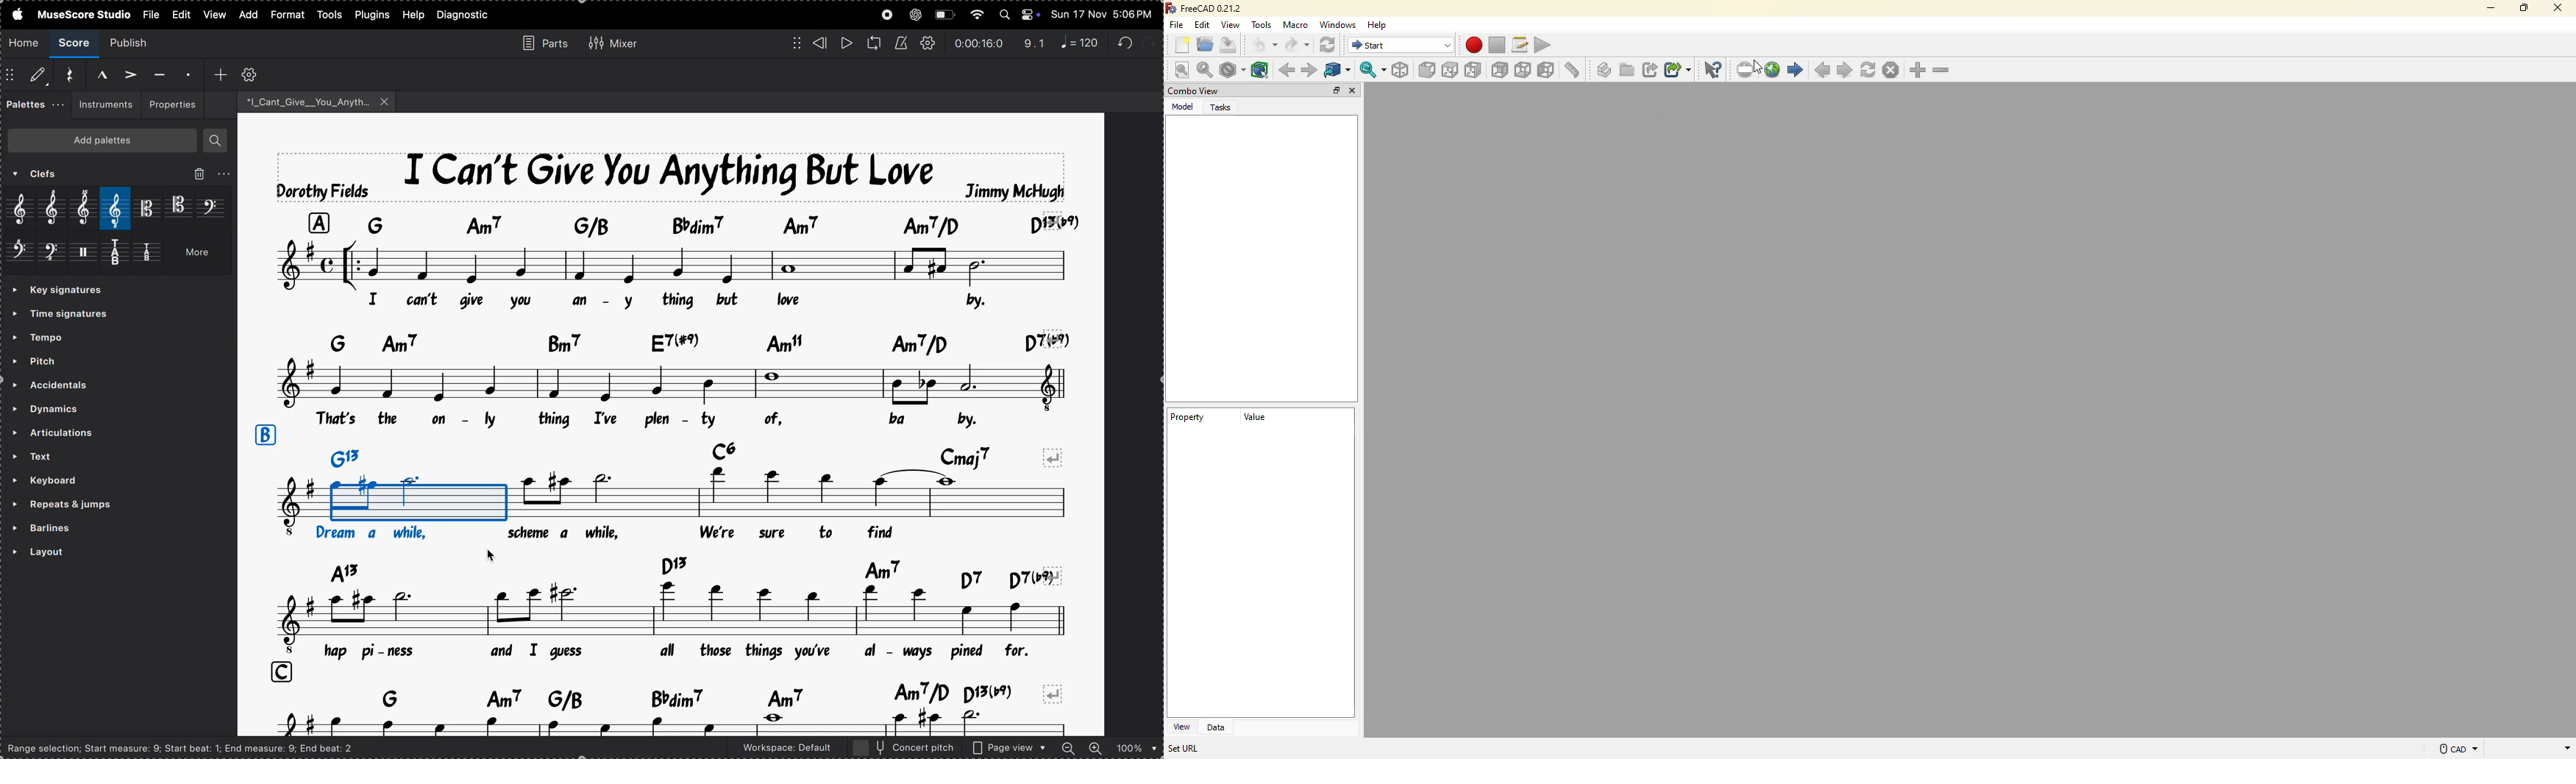 This screenshot has width=2576, height=784. What do you see at coordinates (126, 73) in the screenshot?
I see `accent` at bounding box center [126, 73].